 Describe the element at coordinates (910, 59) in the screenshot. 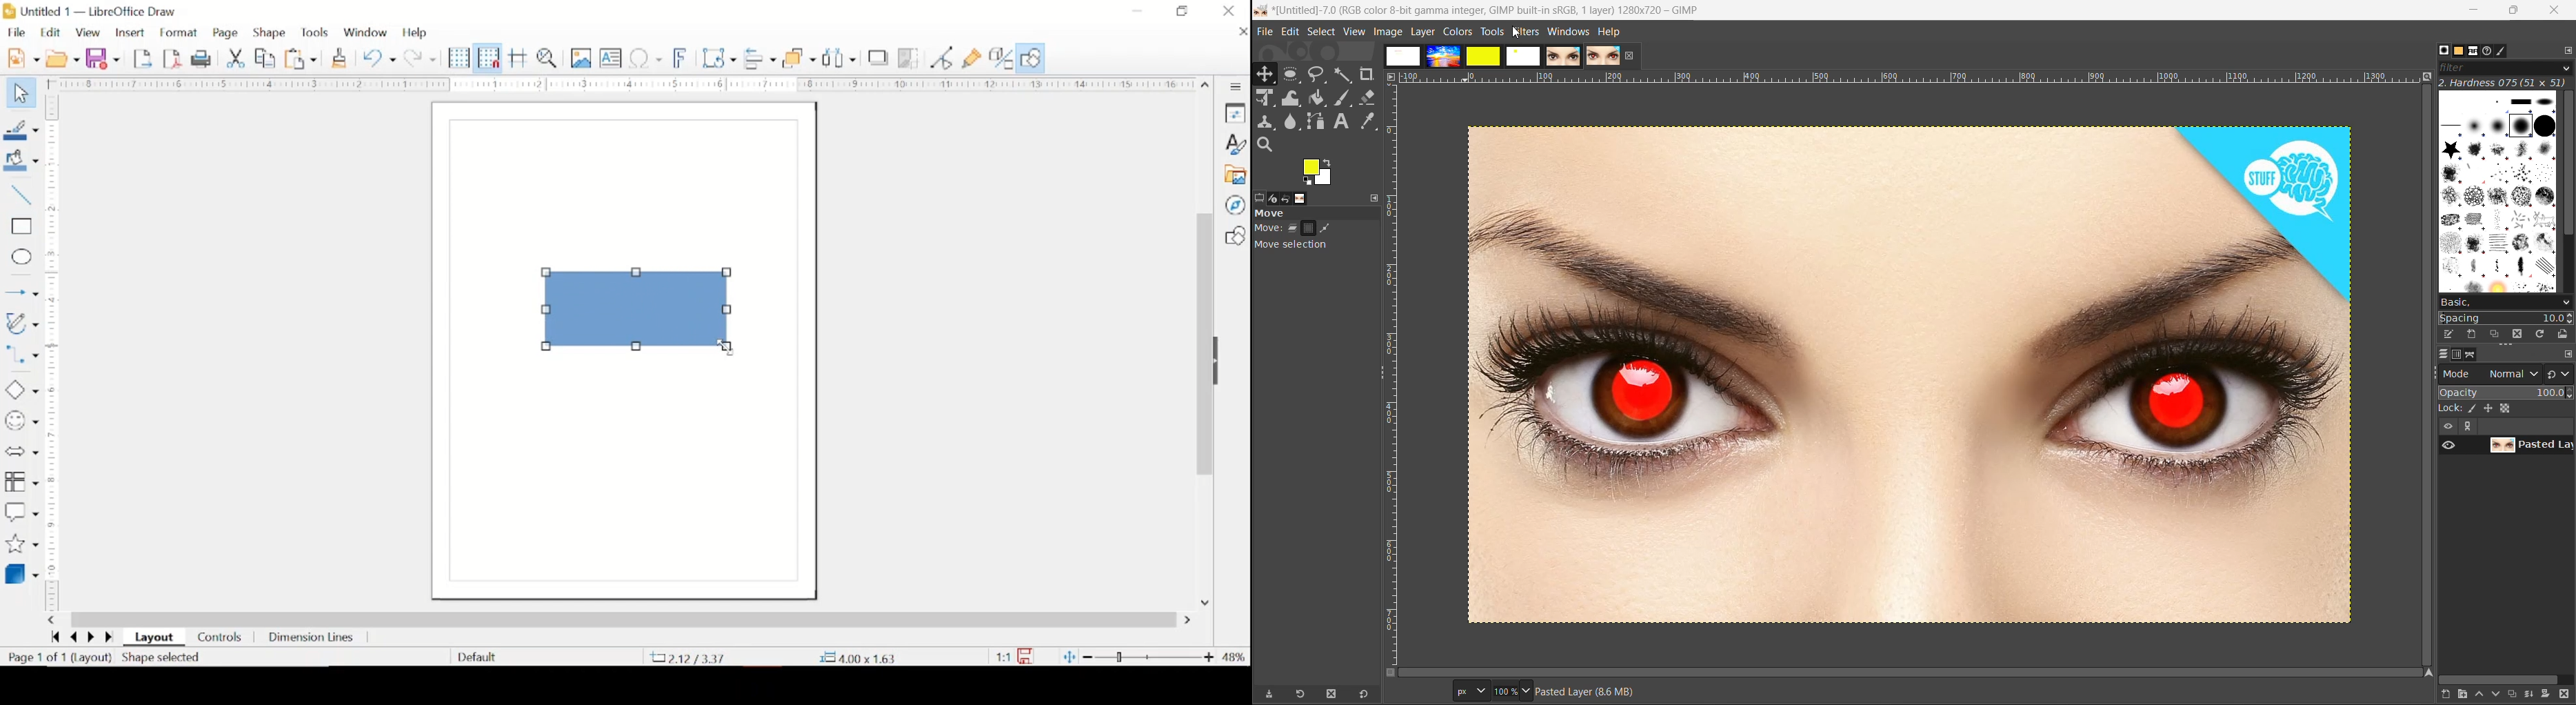

I see `crop image` at that location.